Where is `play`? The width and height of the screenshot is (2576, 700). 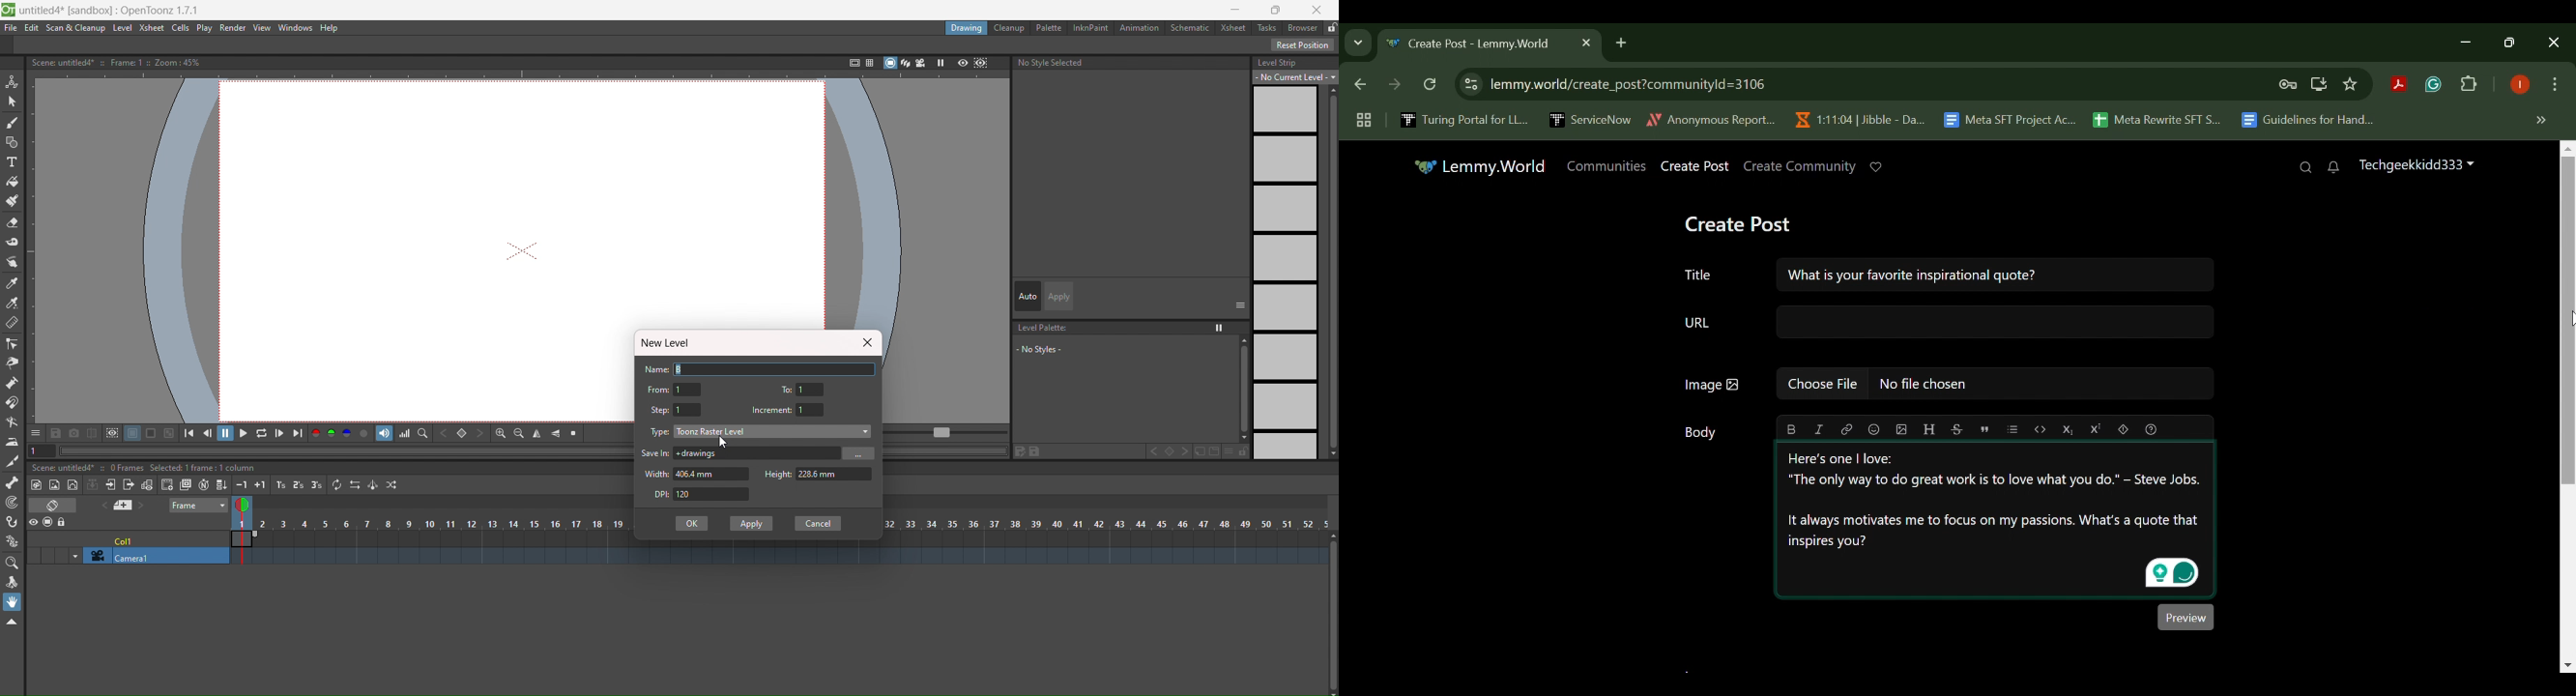
play is located at coordinates (205, 29).